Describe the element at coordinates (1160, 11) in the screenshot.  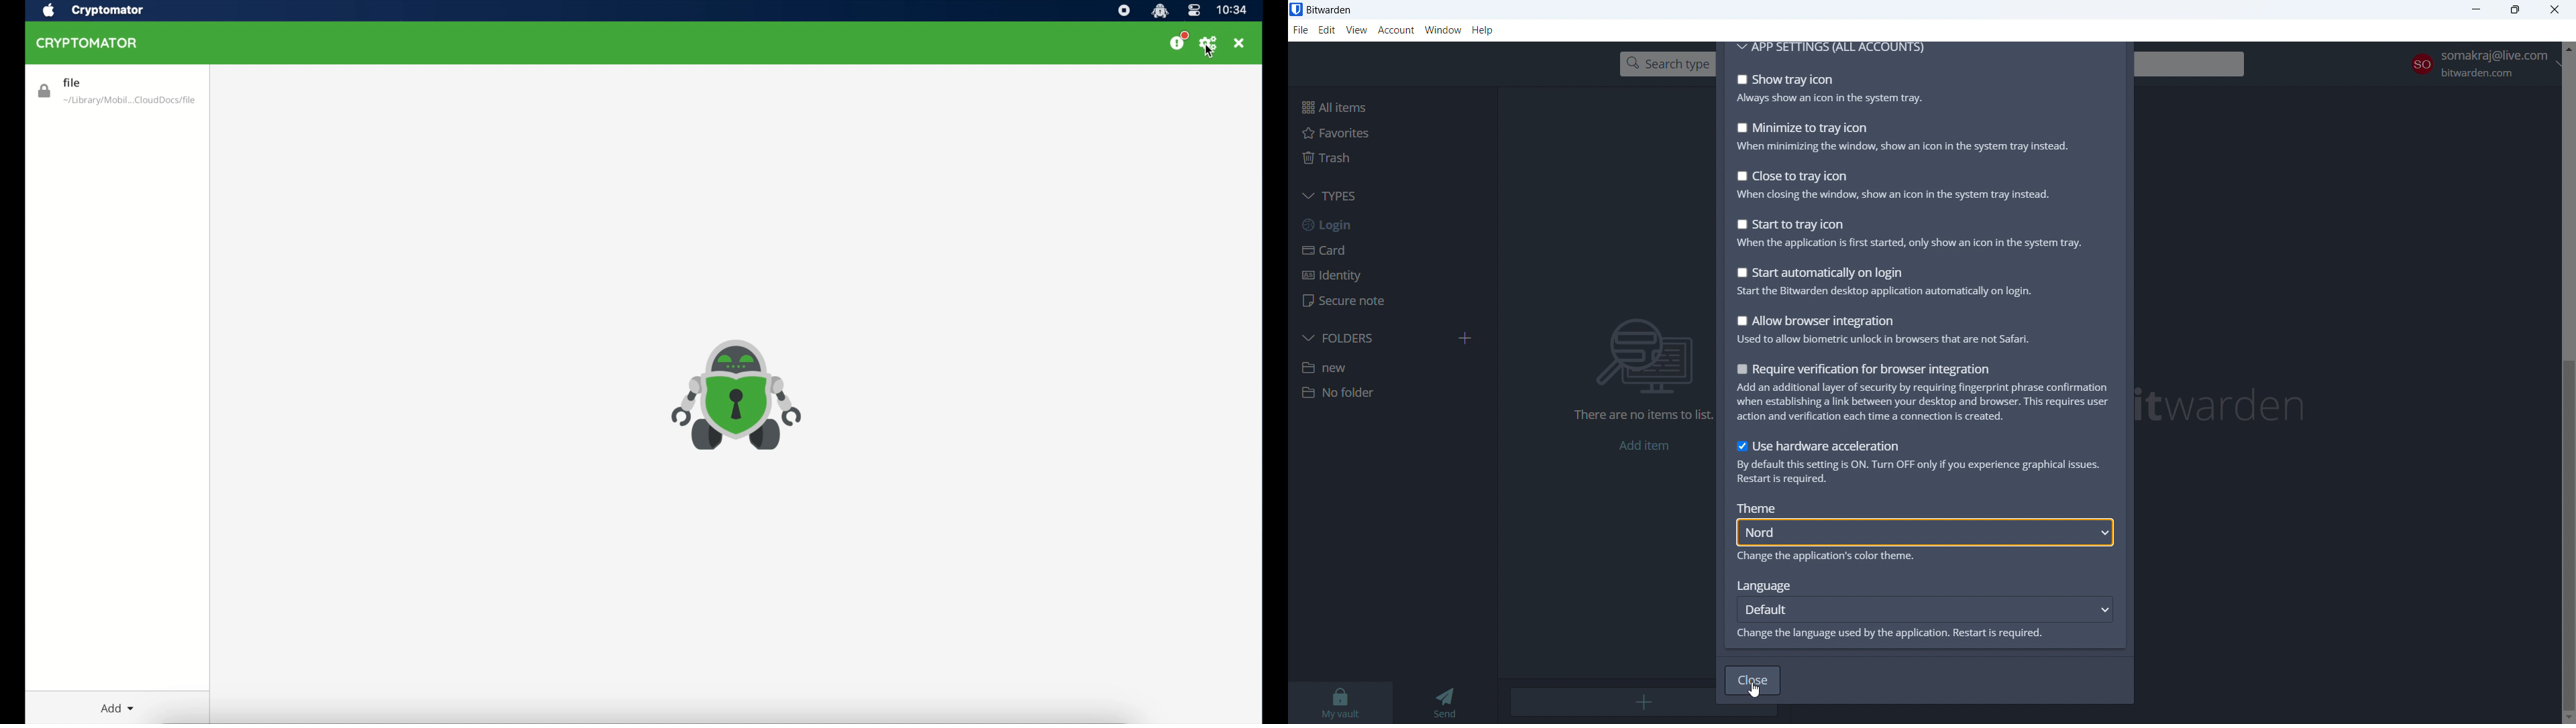
I see `cryptomator icon` at that location.